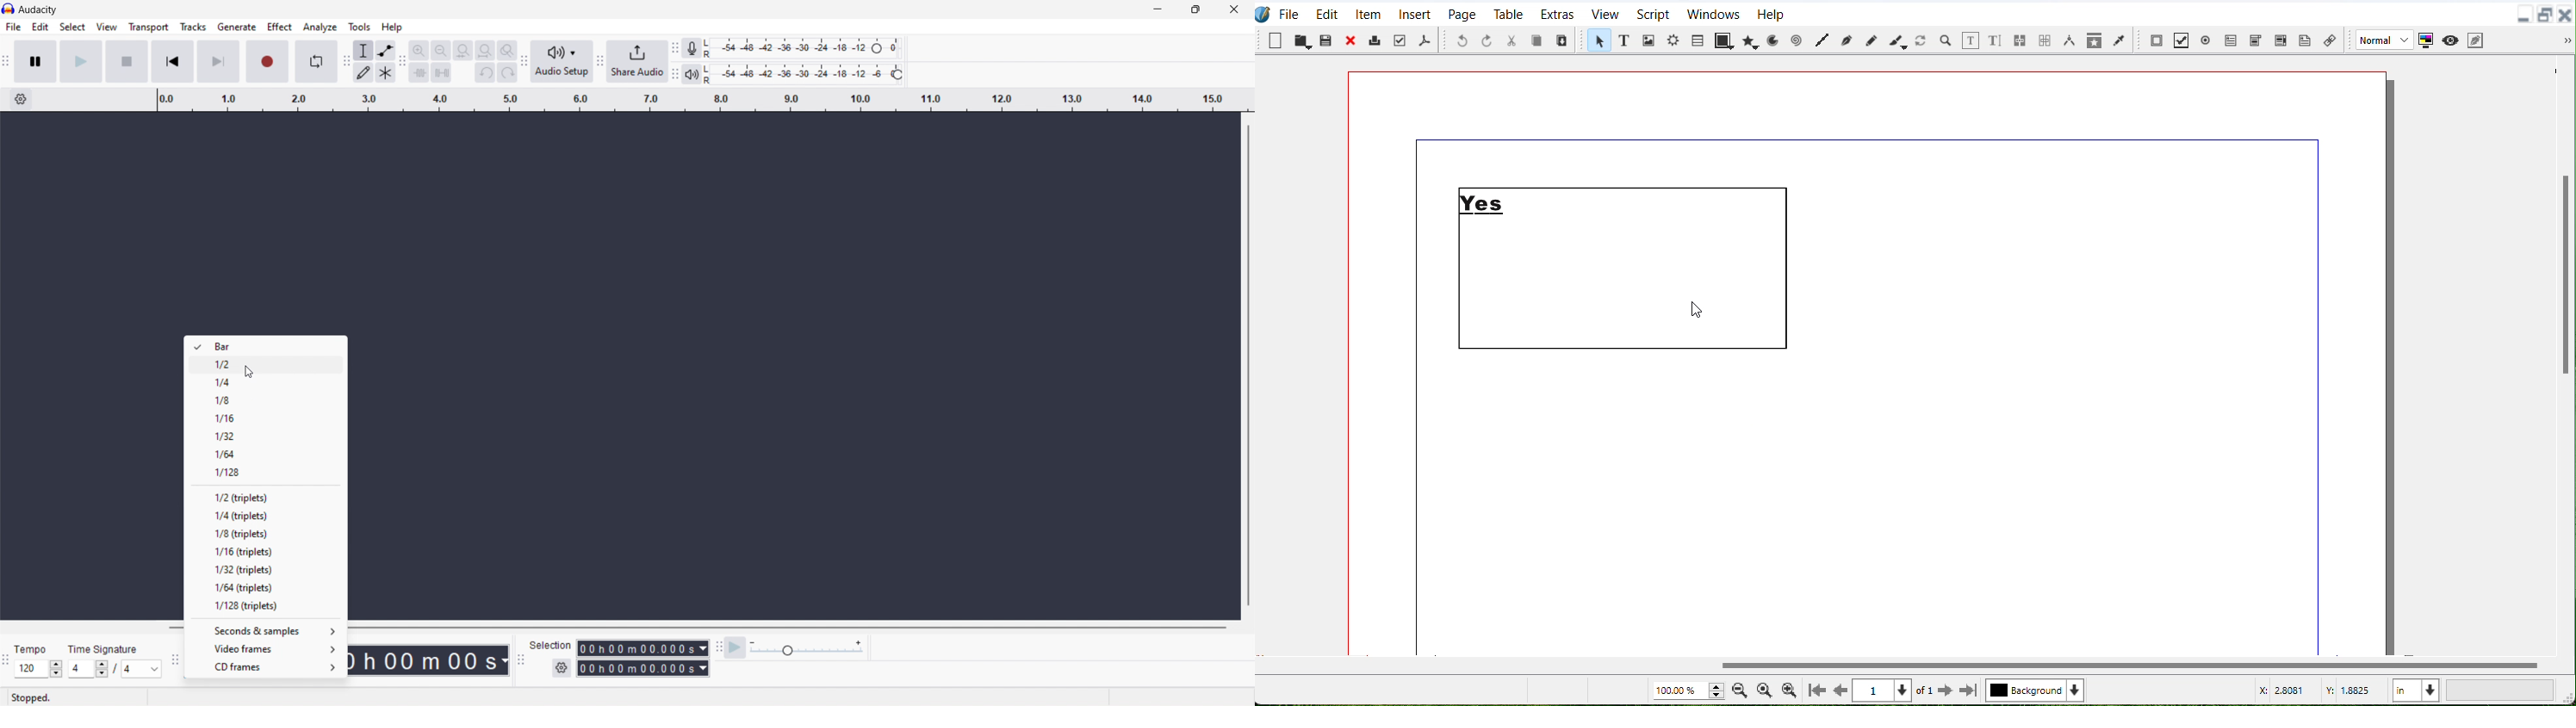 The height and width of the screenshot is (728, 2576). I want to click on play at speed toolbar, so click(717, 648).